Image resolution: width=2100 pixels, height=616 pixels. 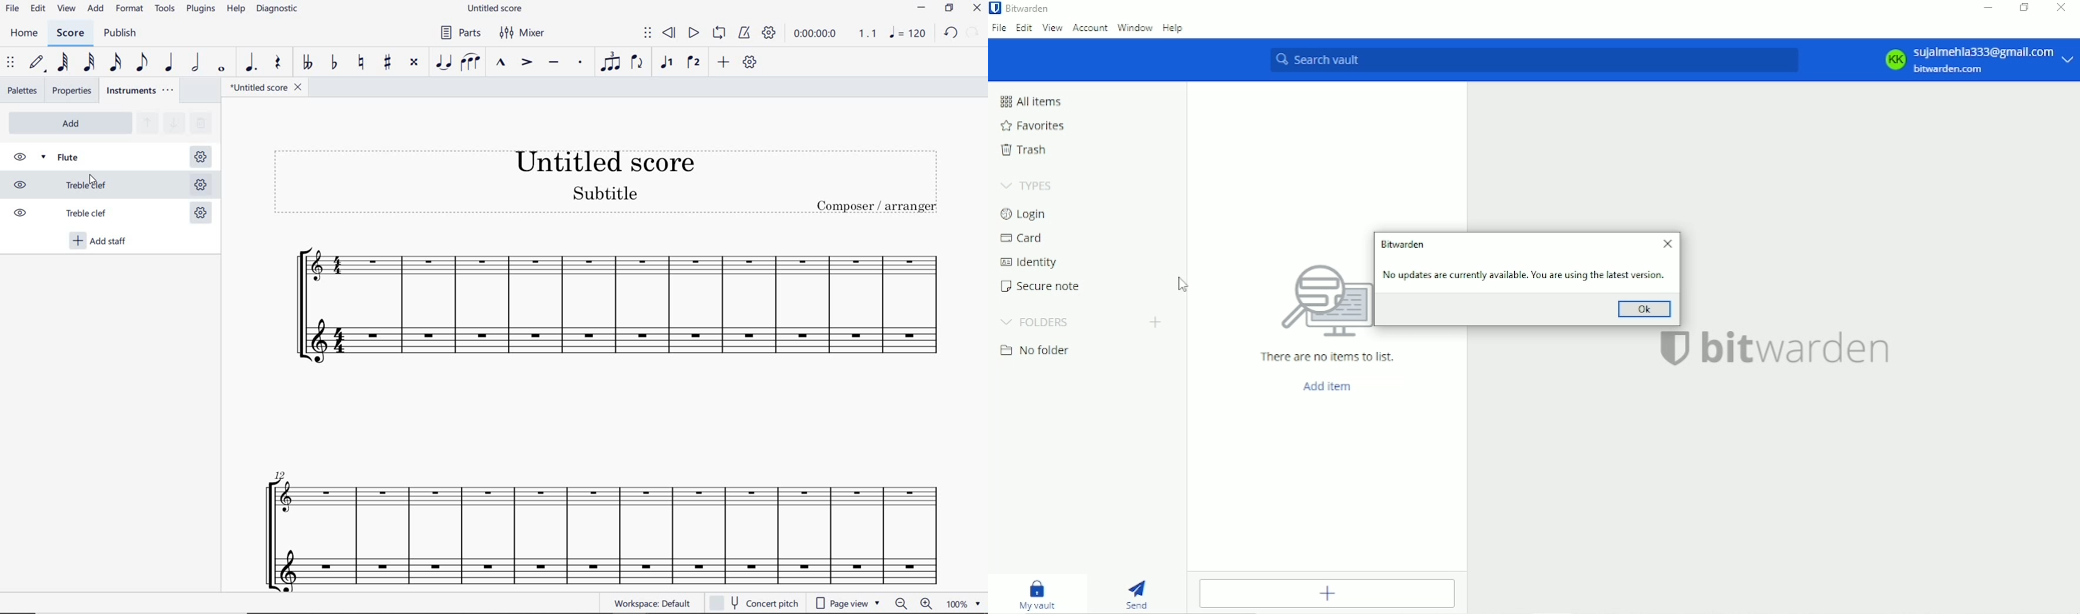 What do you see at coordinates (196, 64) in the screenshot?
I see `HALF NOTE` at bounding box center [196, 64].